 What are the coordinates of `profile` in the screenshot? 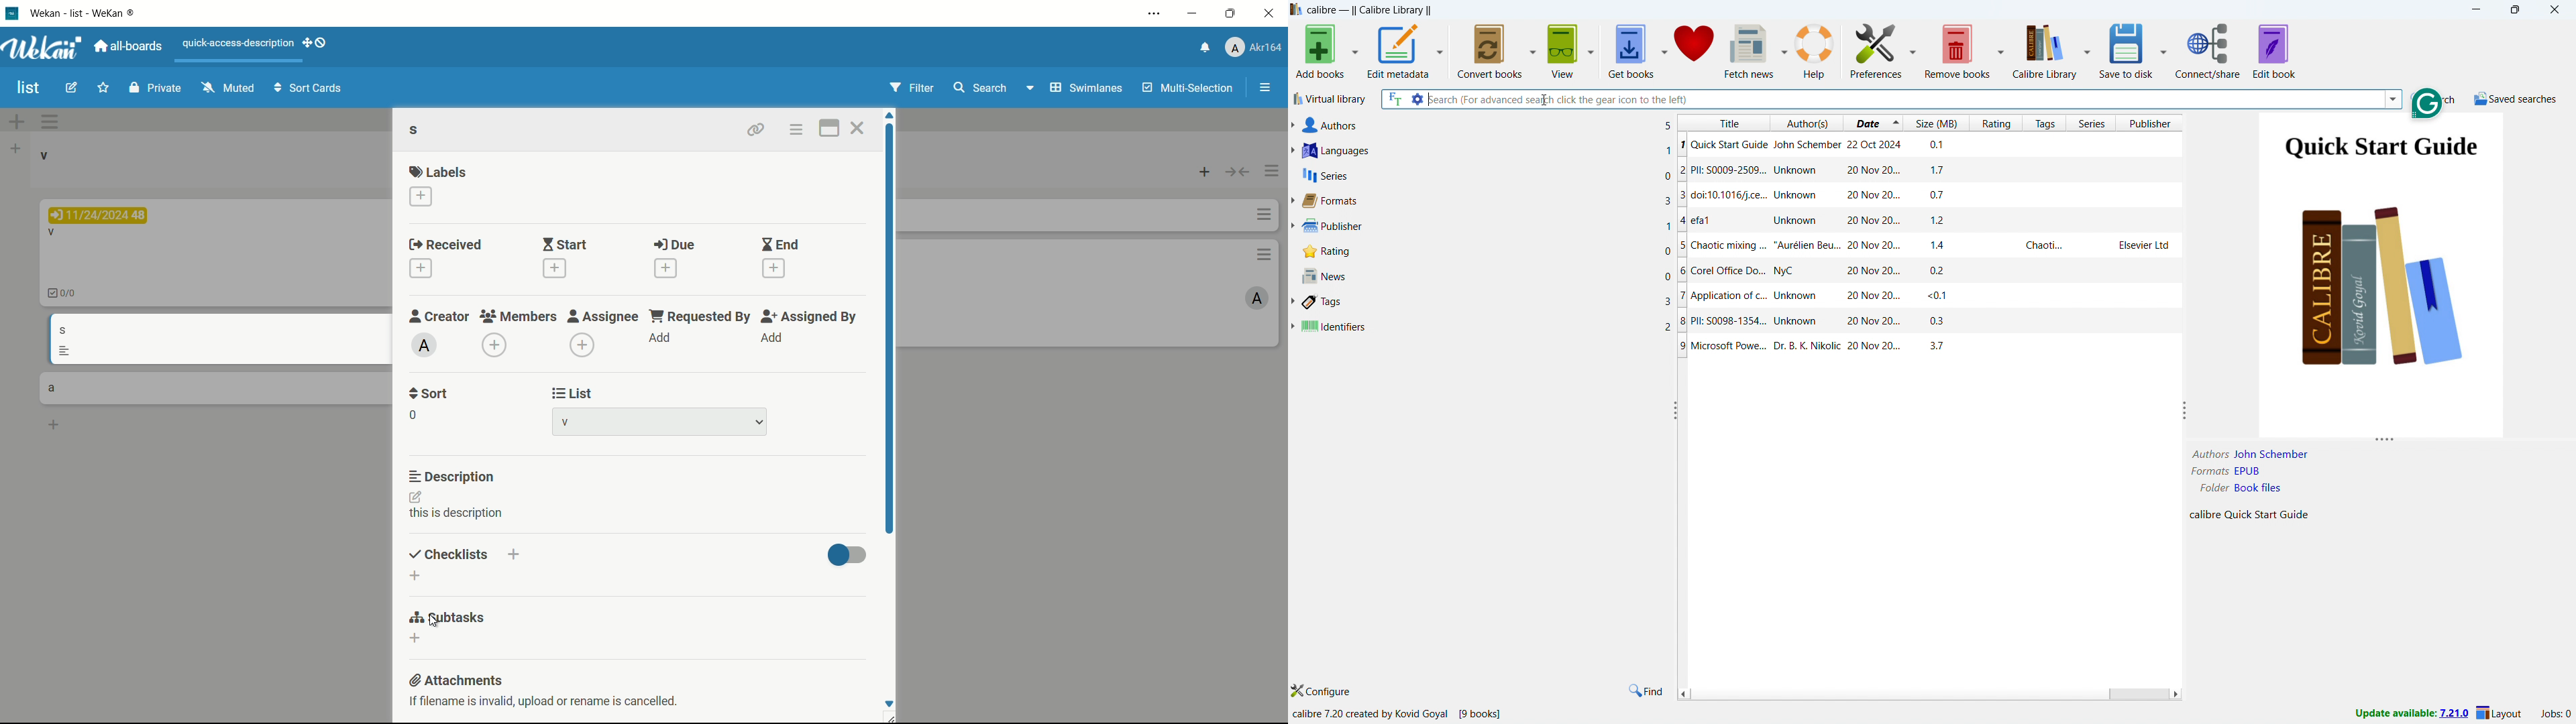 It's located at (1255, 46).